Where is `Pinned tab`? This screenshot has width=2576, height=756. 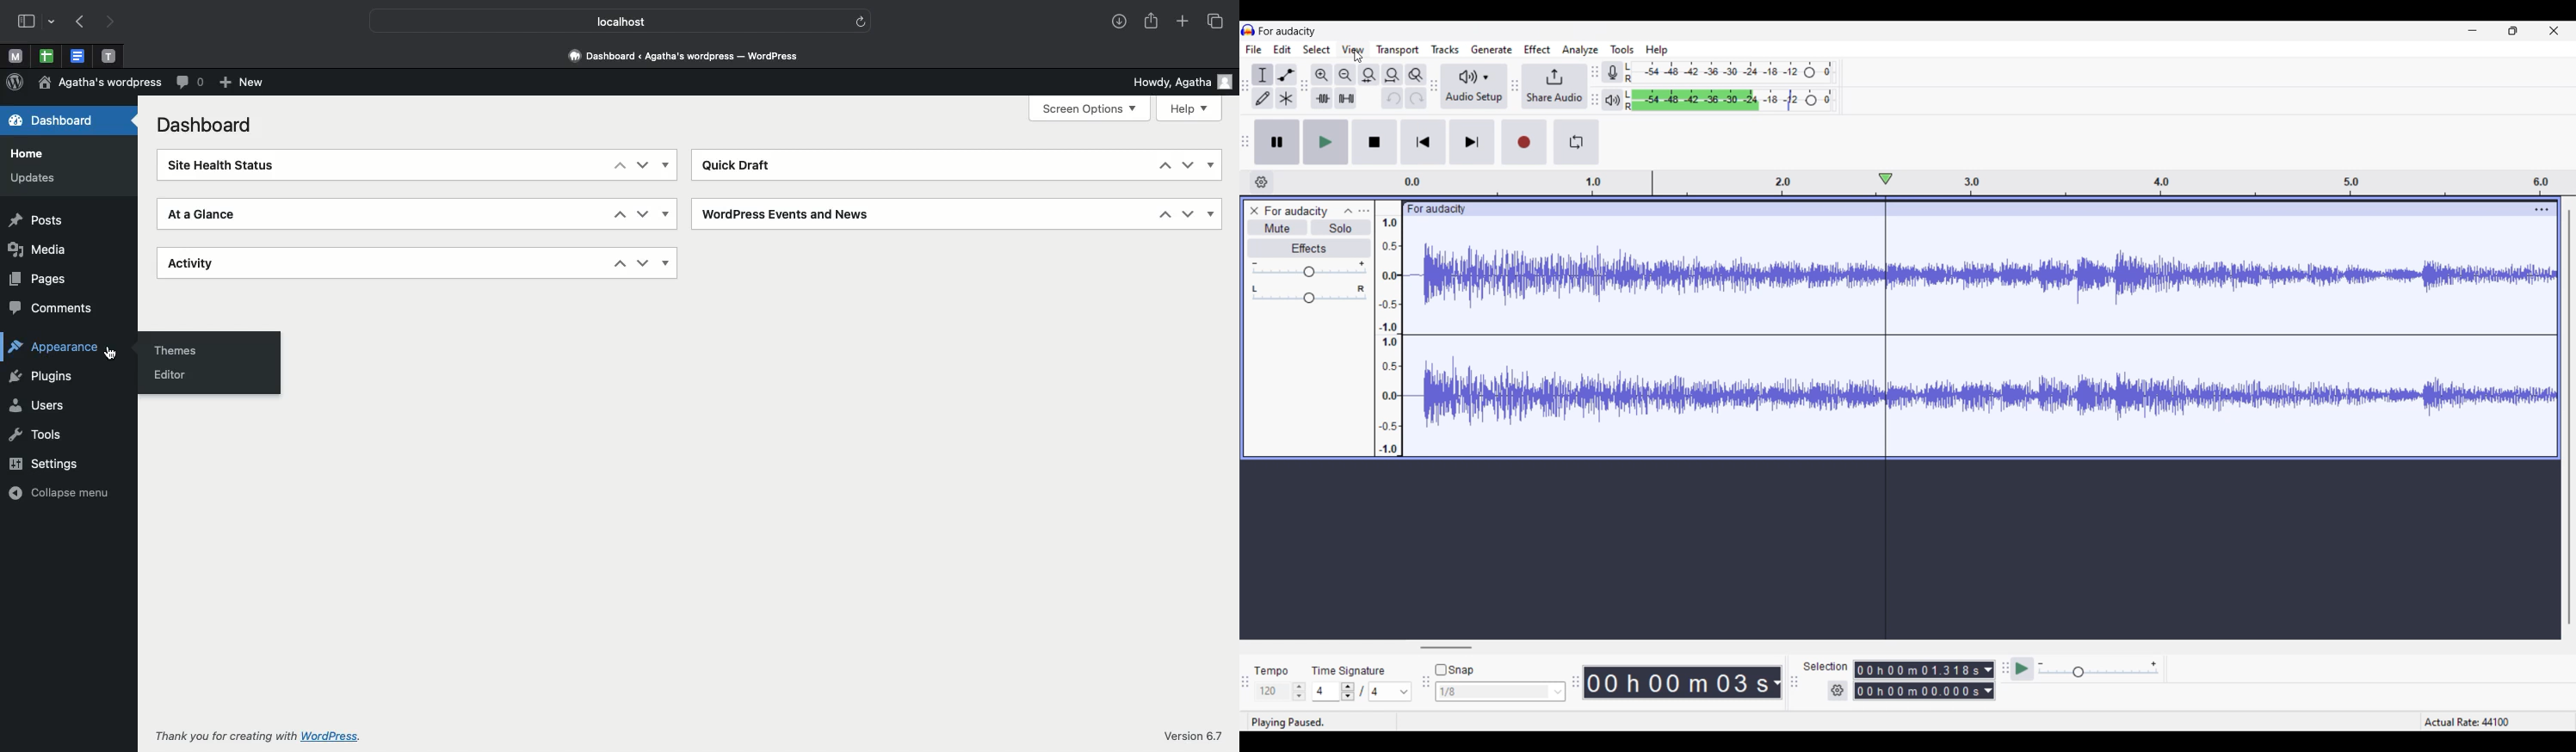 Pinned tab is located at coordinates (46, 57).